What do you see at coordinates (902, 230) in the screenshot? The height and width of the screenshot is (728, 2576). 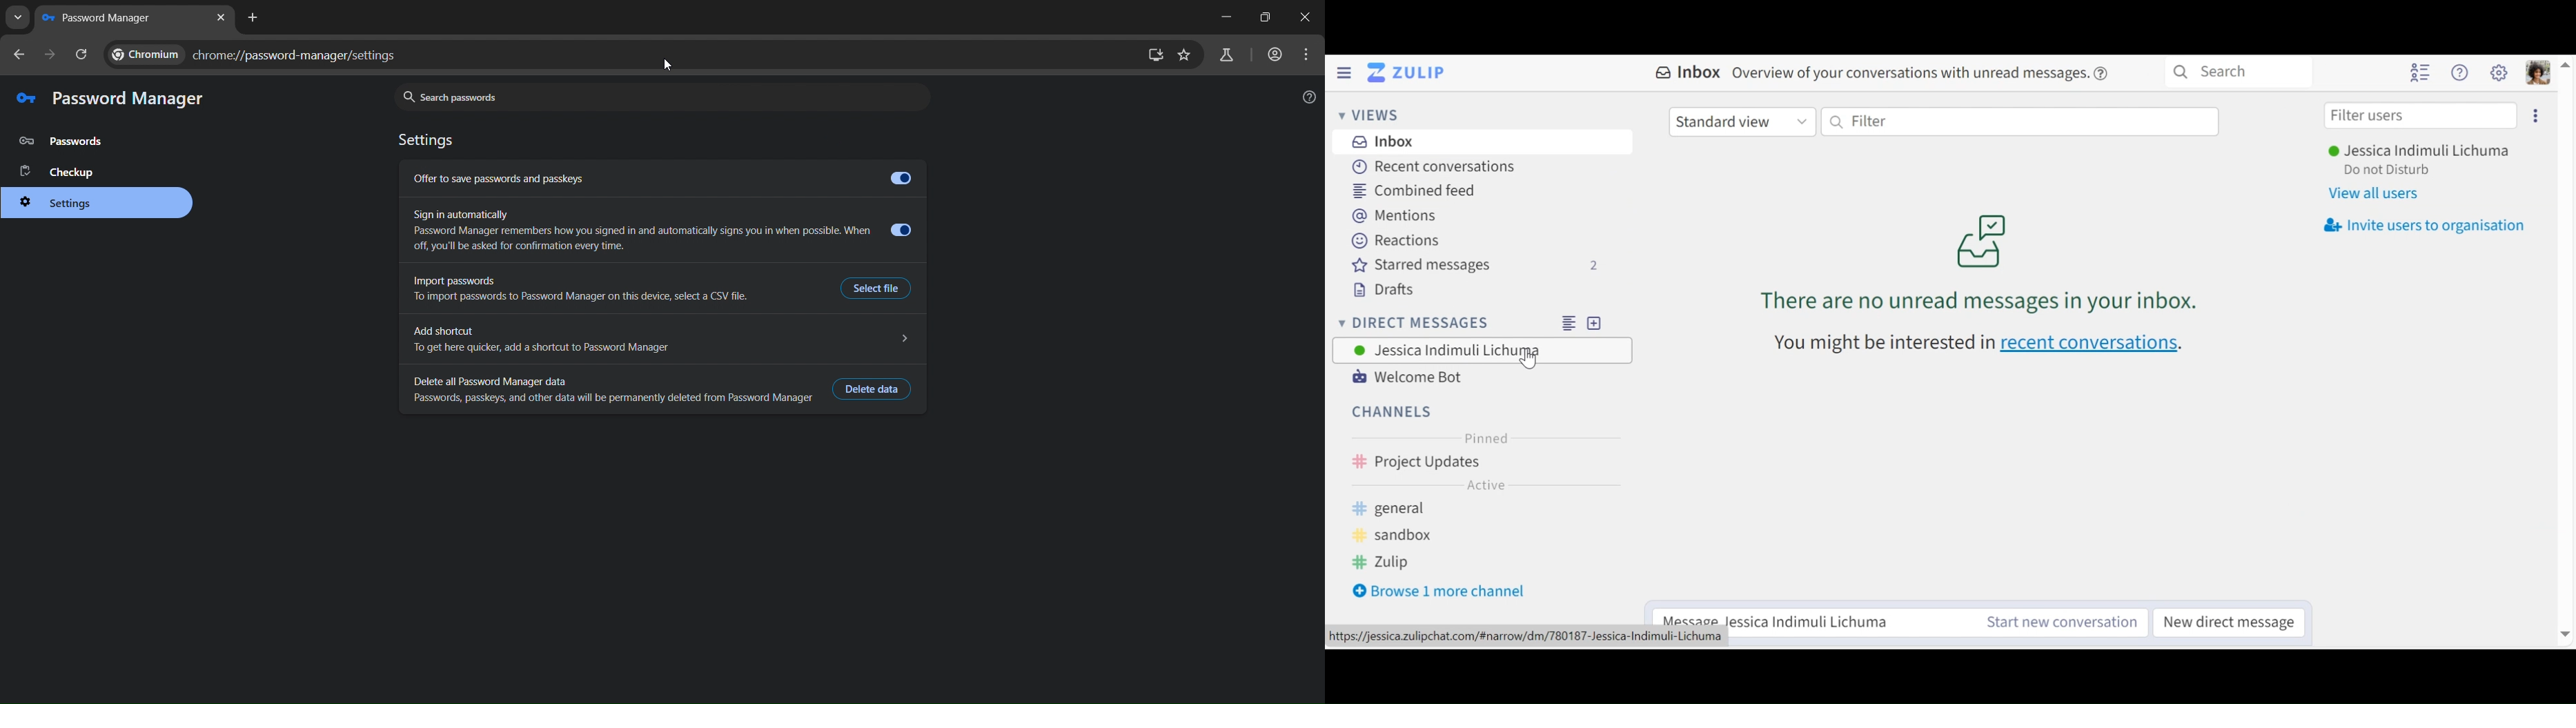 I see `Toggle` at bounding box center [902, 230].